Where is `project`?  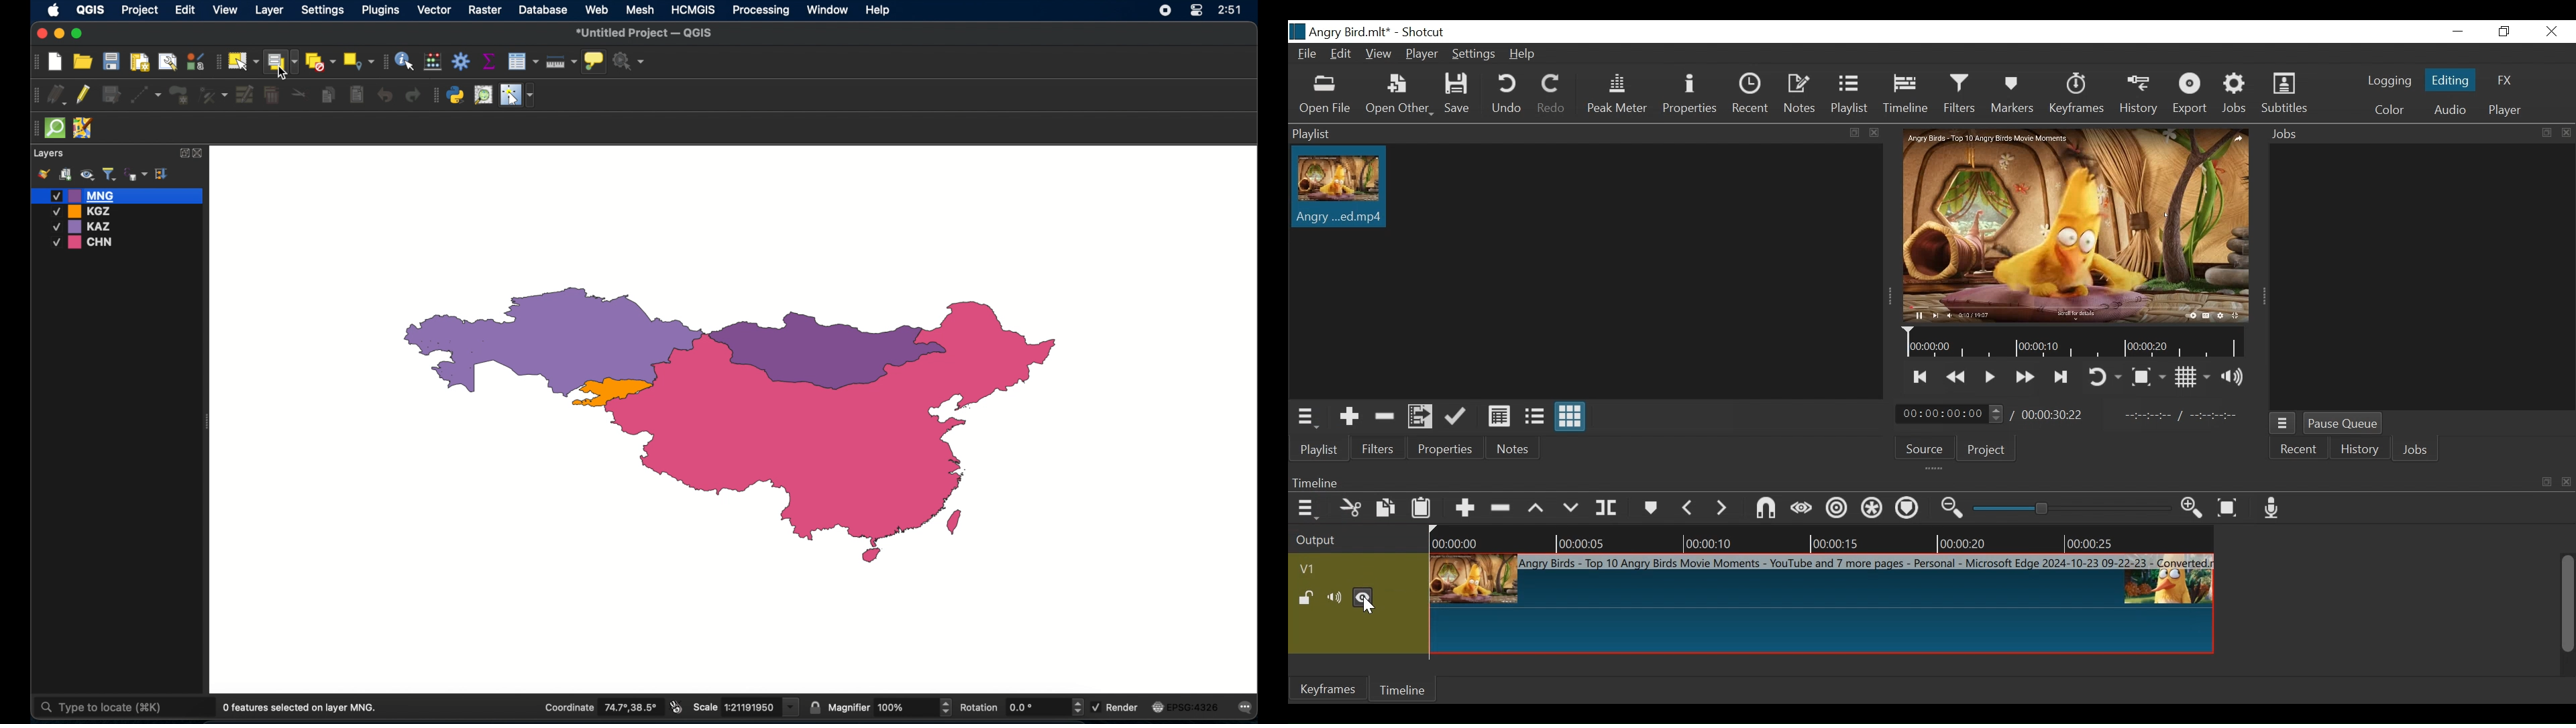
project is located at coordinates (140, 11).